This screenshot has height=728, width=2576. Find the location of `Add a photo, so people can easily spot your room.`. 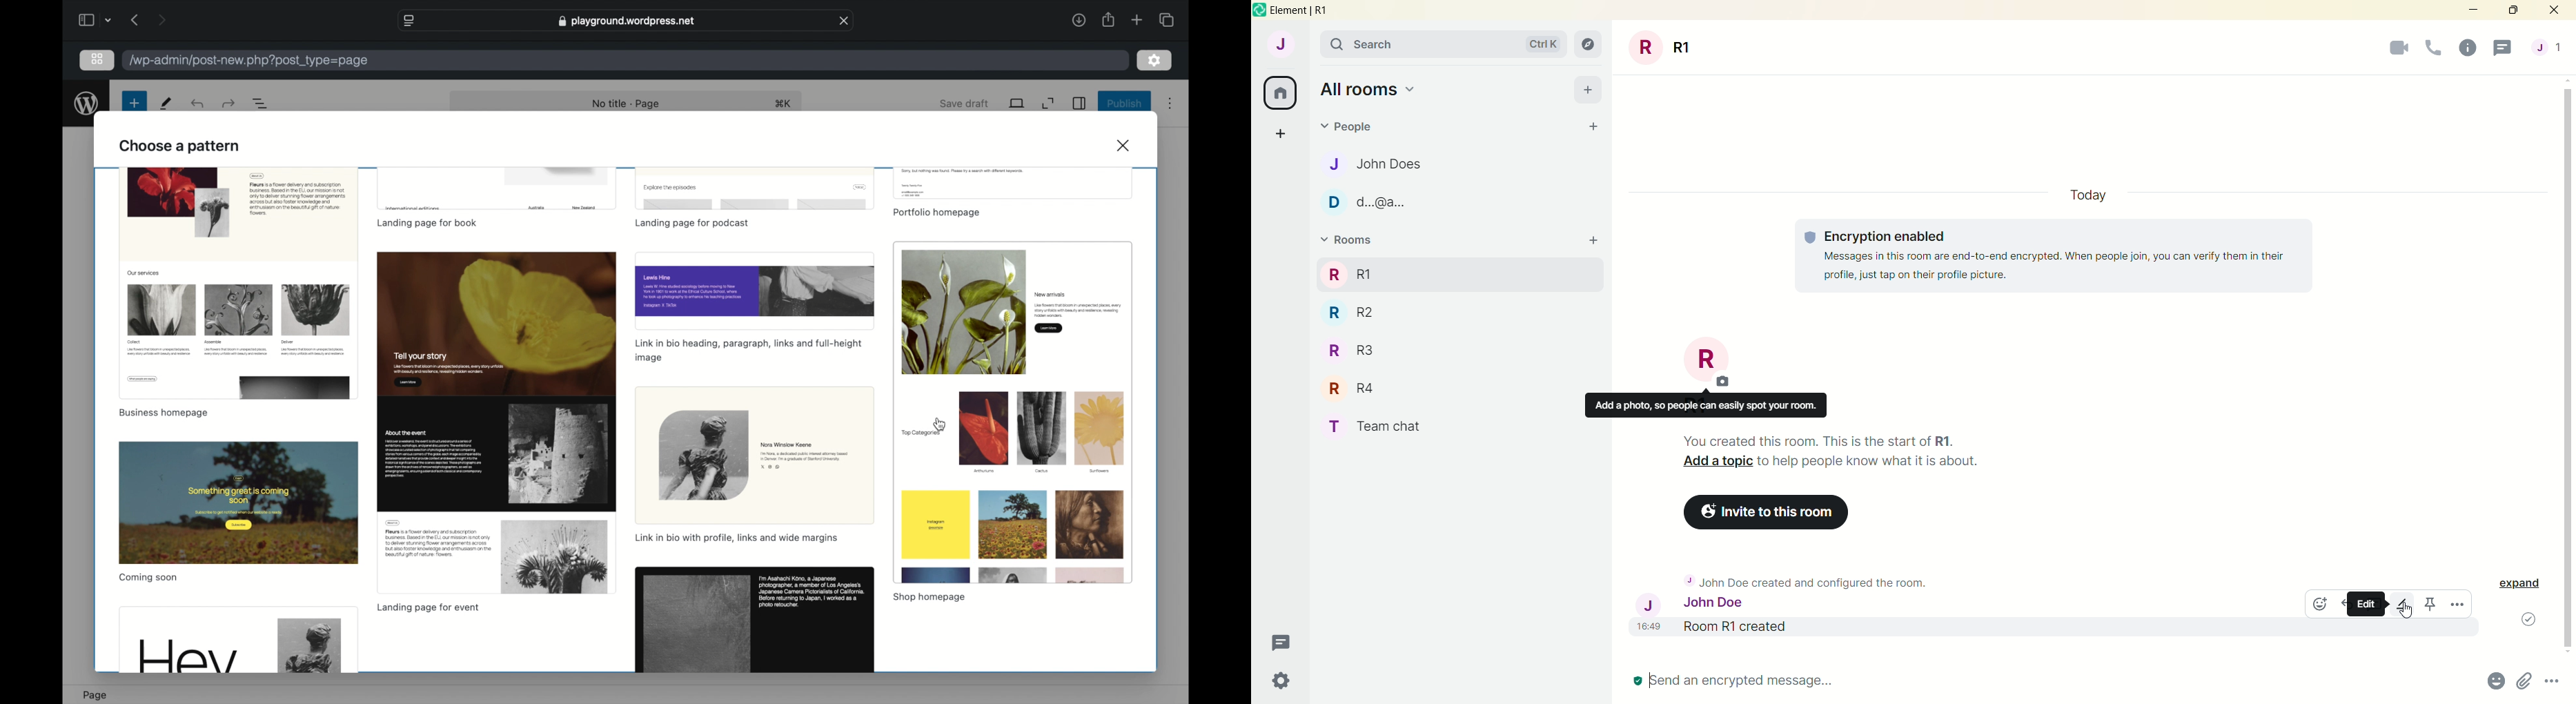

Add a photo, so people can easily spot your room. is located at coordinates (1708, 405).